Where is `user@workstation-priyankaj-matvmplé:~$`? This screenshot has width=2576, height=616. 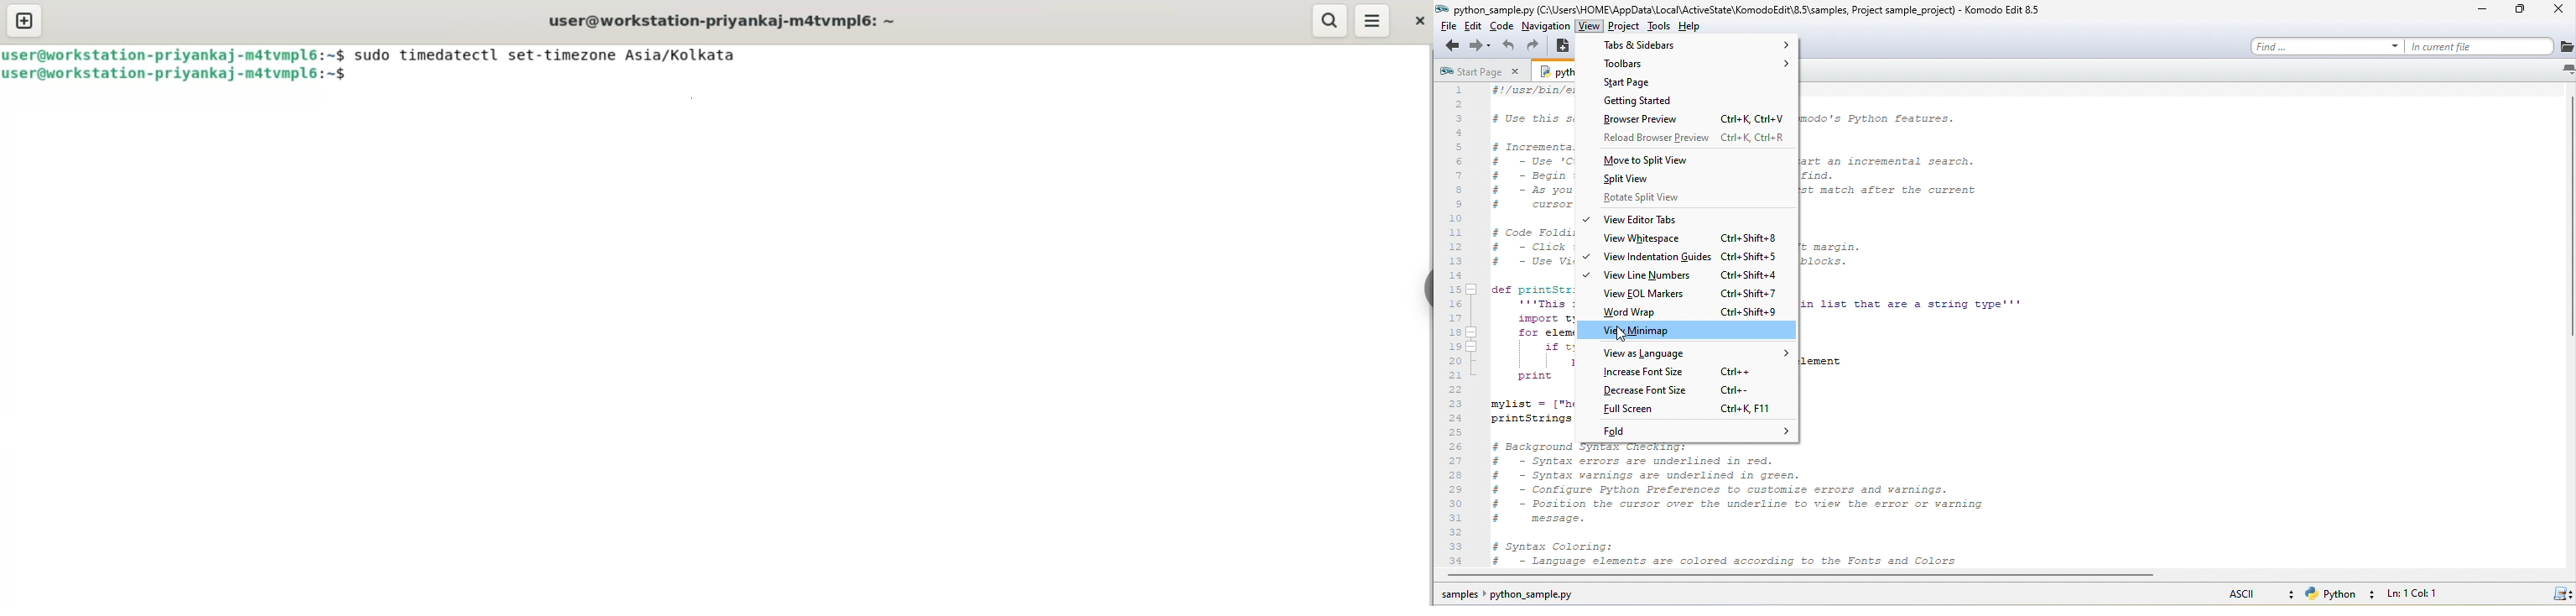 user@workstation-priyankaj-matvmplé:~$ is located at coordinates (175, 55).